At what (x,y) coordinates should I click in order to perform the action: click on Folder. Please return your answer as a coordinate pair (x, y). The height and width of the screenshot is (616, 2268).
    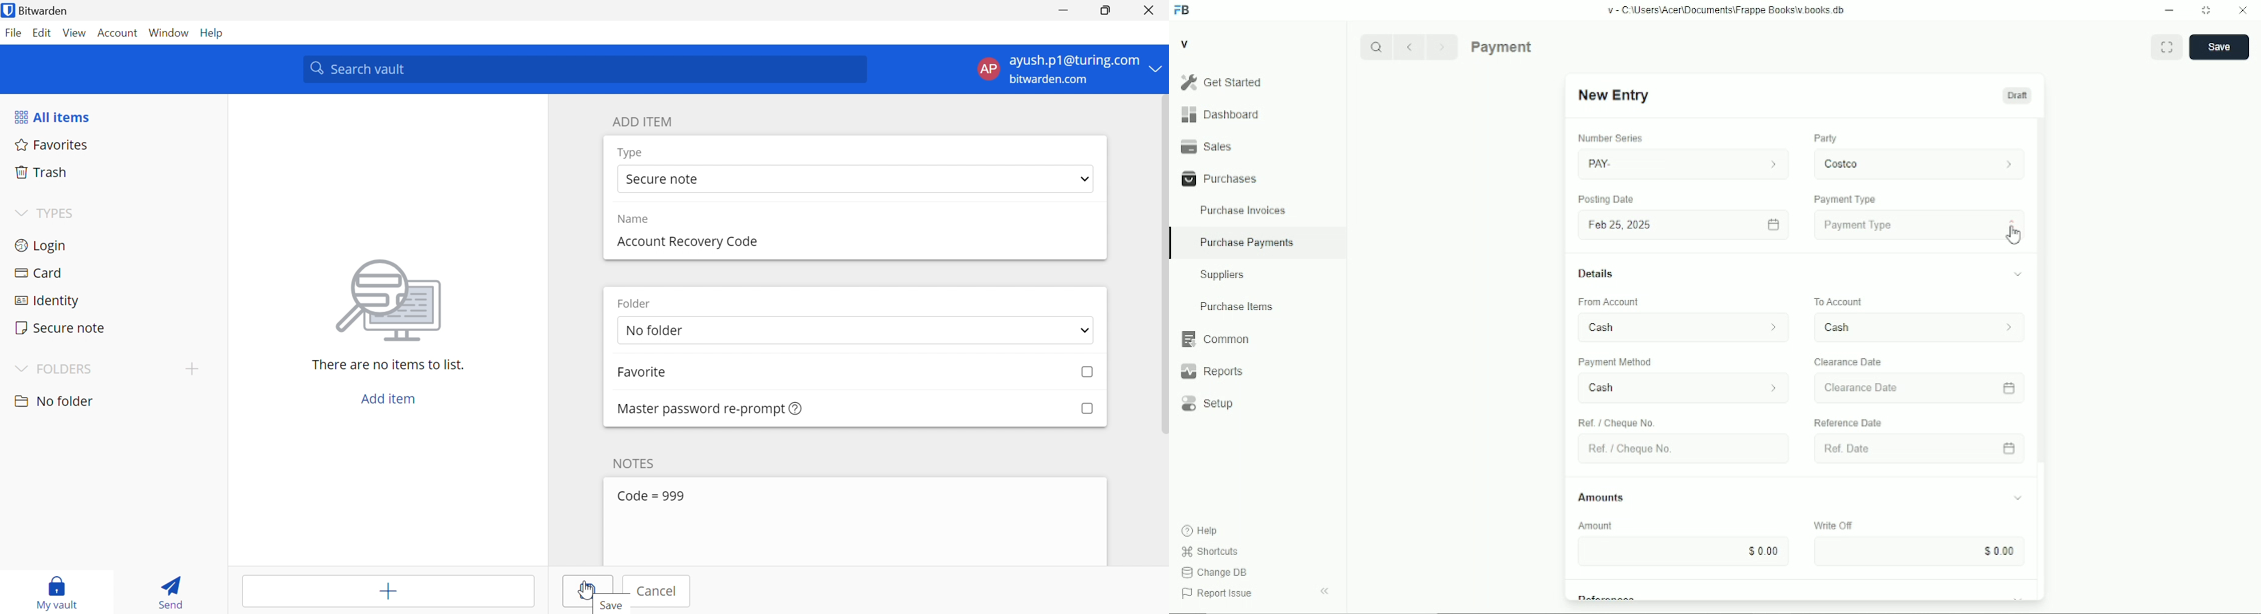
    Looking at the image, I should click on (638, 303).